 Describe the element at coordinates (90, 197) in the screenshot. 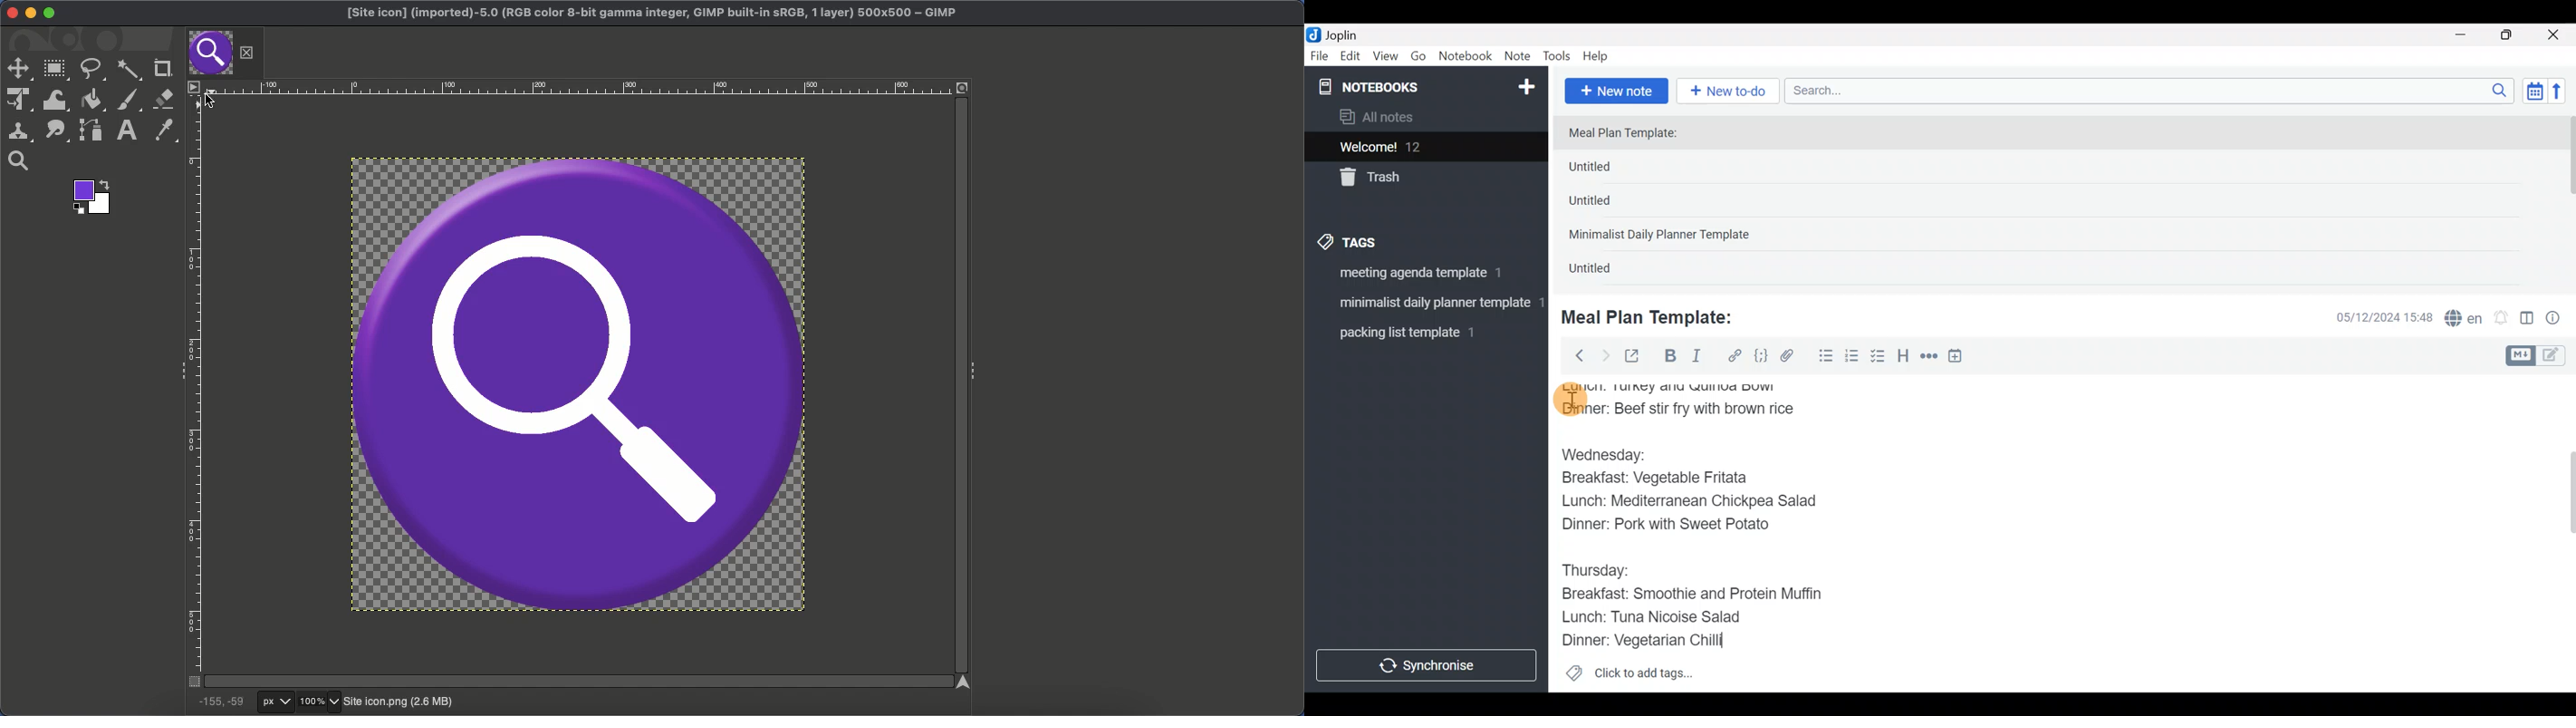

I see `Color` at that location.